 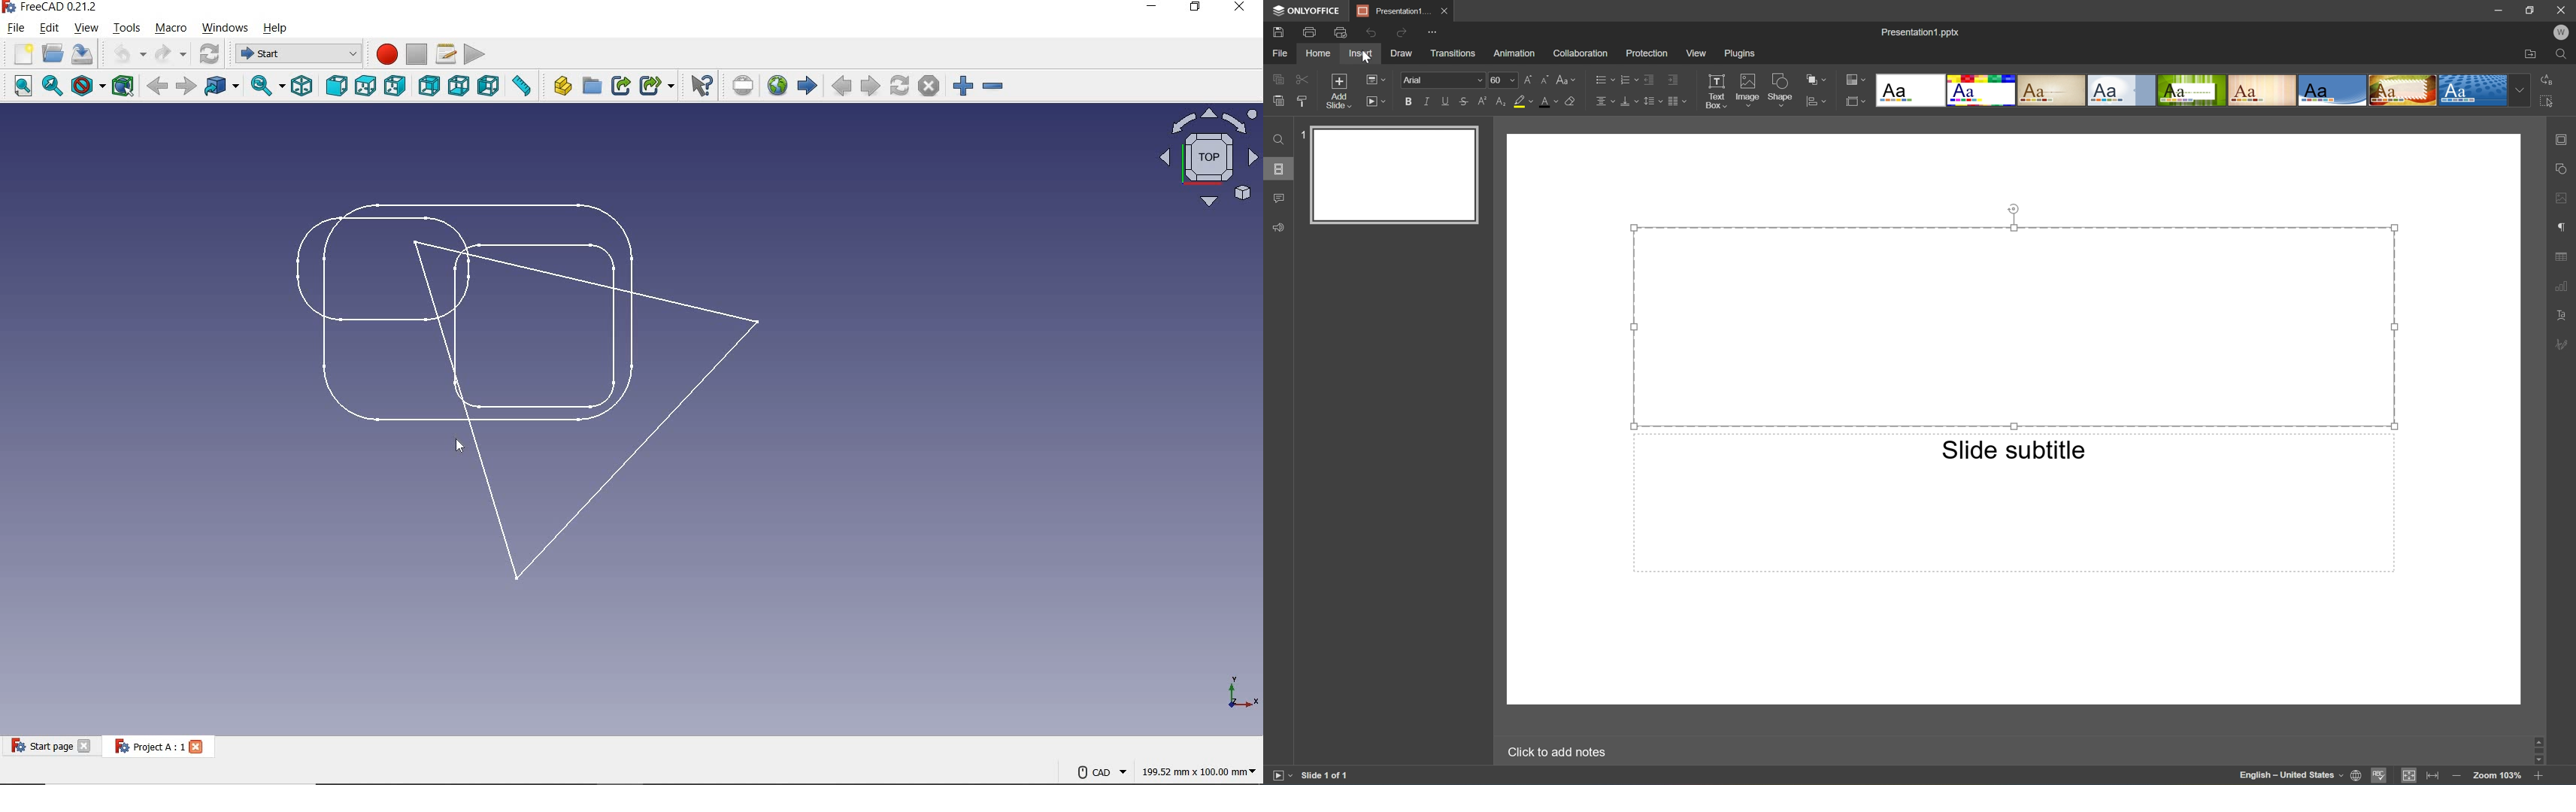 What do you see at coordinates (775, 85) in the screenshot?
I see `OPEN WEBSITE` at bounding box center [775, 85].